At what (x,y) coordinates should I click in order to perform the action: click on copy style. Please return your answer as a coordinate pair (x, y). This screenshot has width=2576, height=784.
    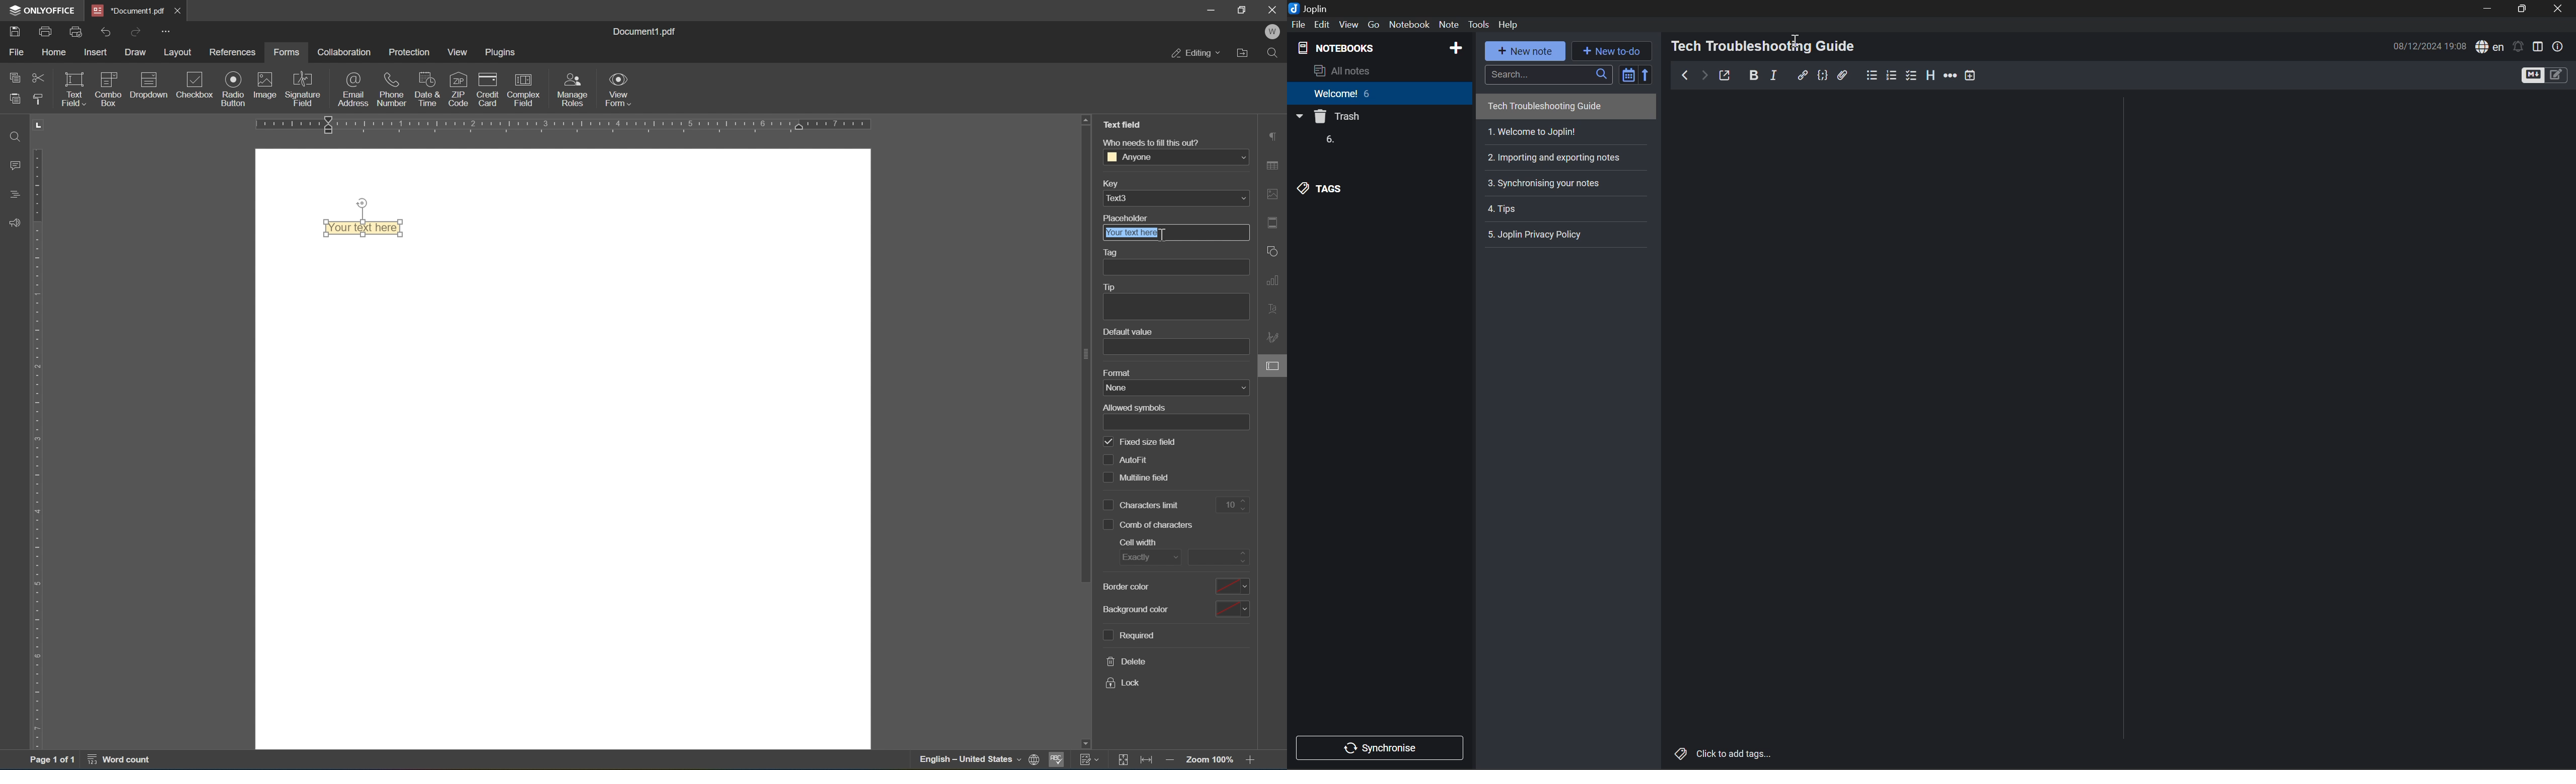
    Looking at the image, I should click on (38, 99).